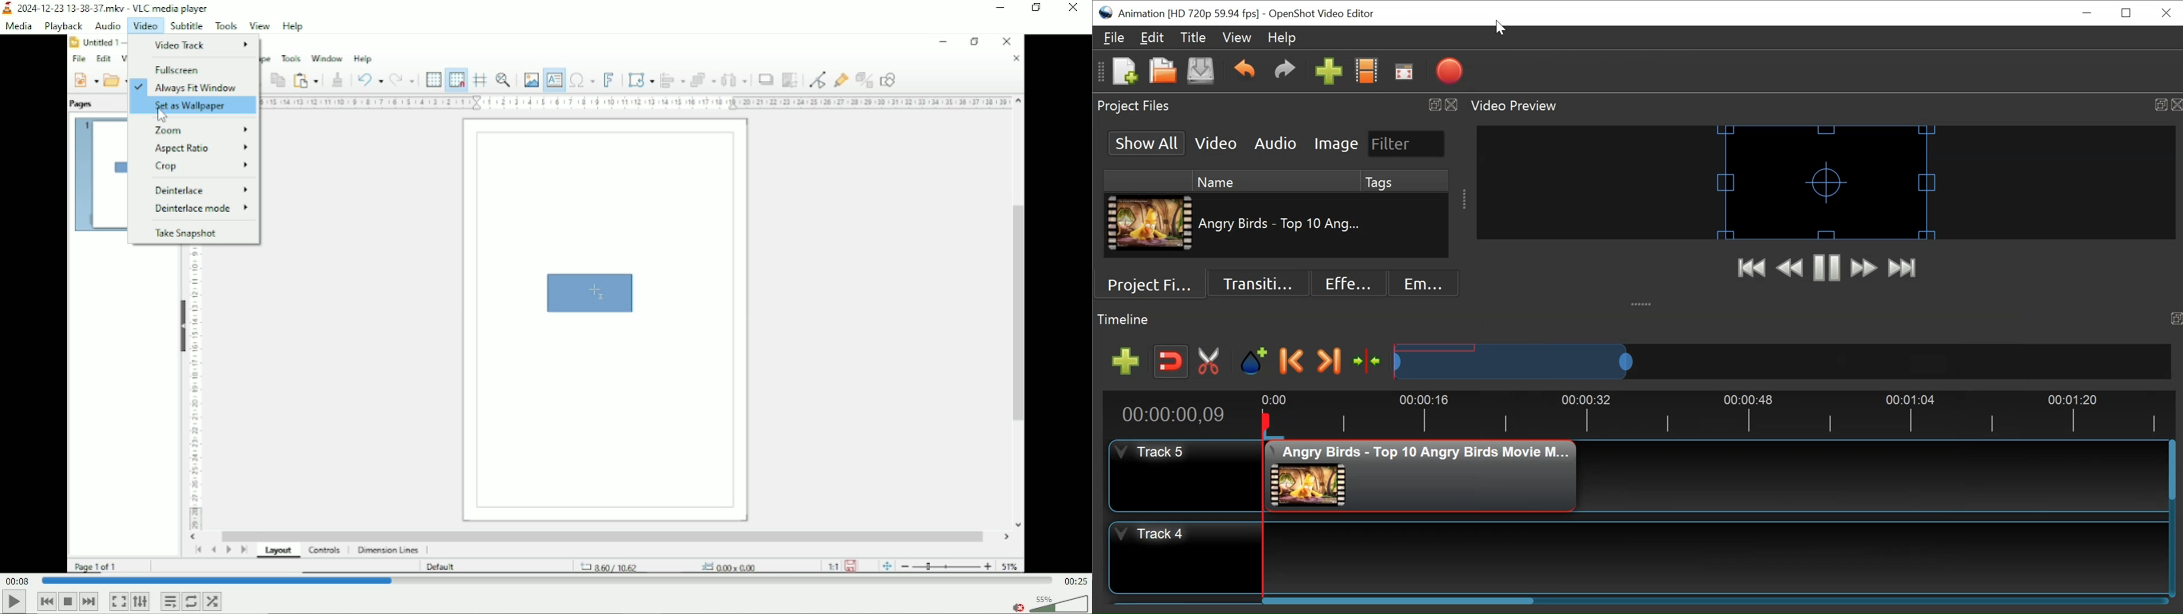  Describe the element at coordinates (1825, 106) in the screenshot. I see `Video Preview Panel` at that location.